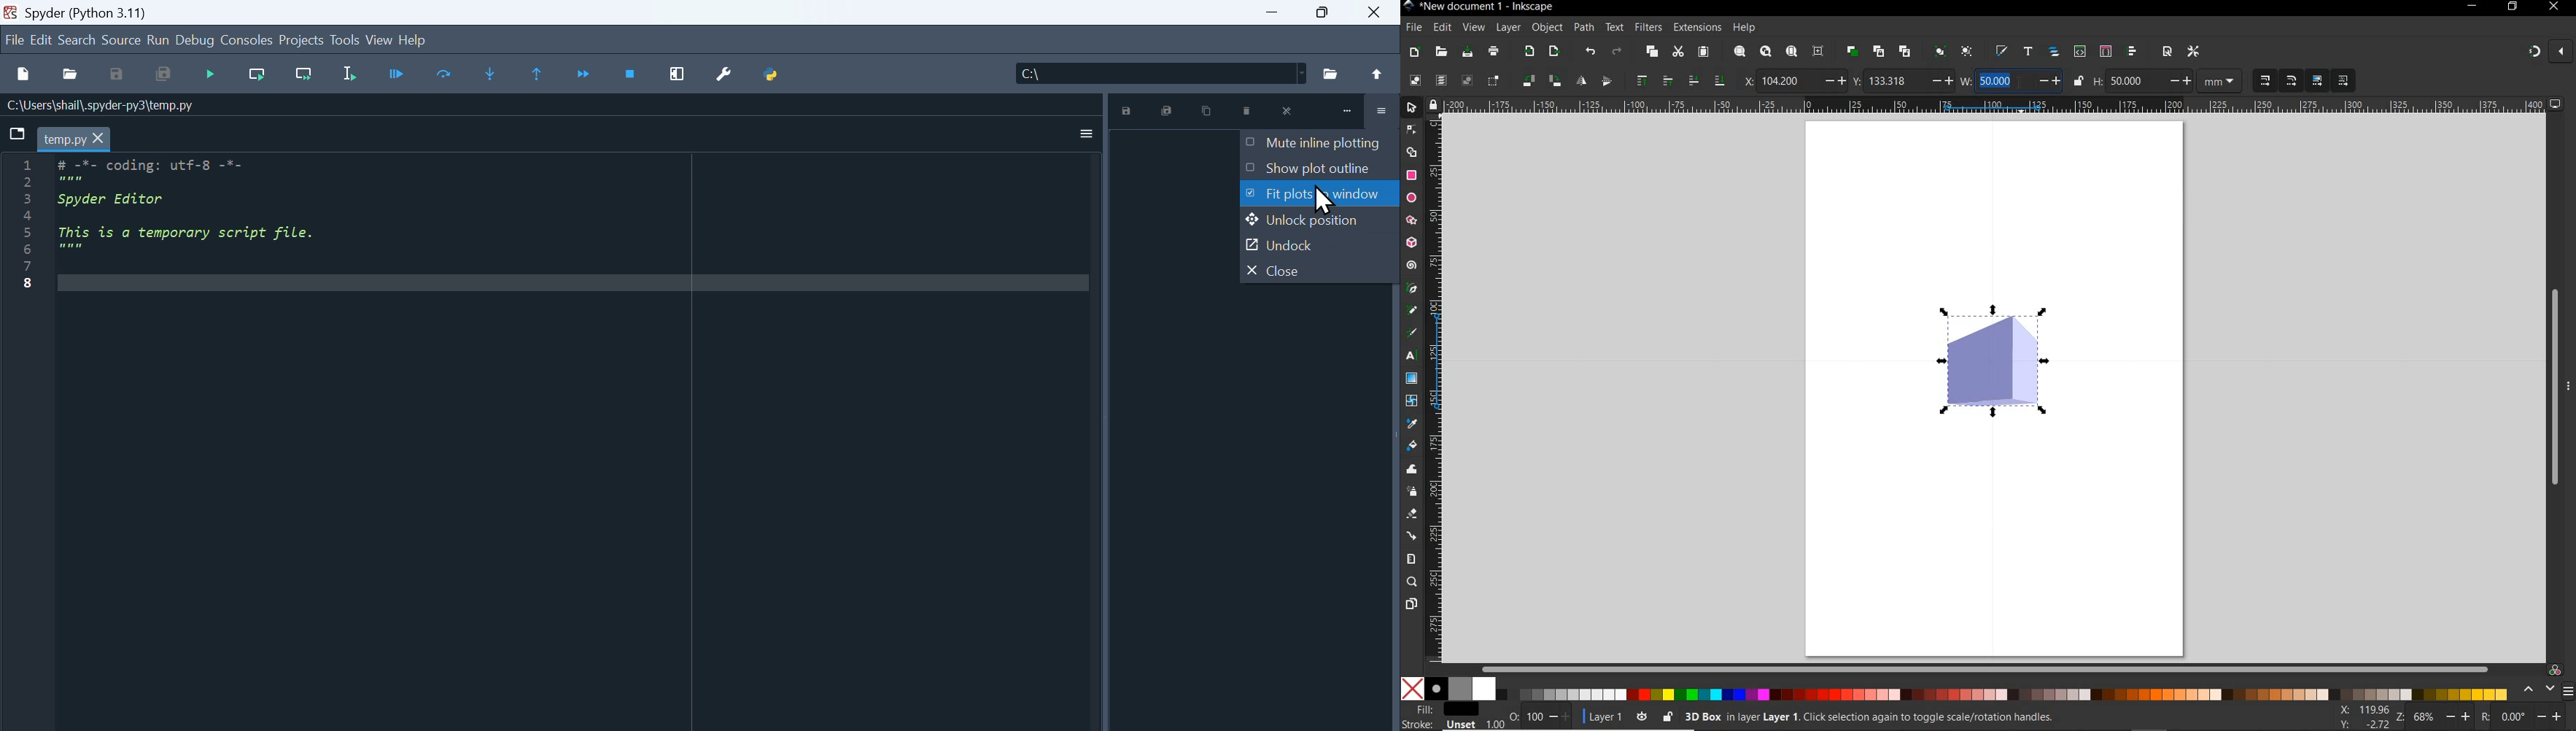 This screenshot has height=756, width=2576. What do you see at coordinates (1273, 12) in the screenshot?
I see `minimise` at bounding box center [1273, 12].